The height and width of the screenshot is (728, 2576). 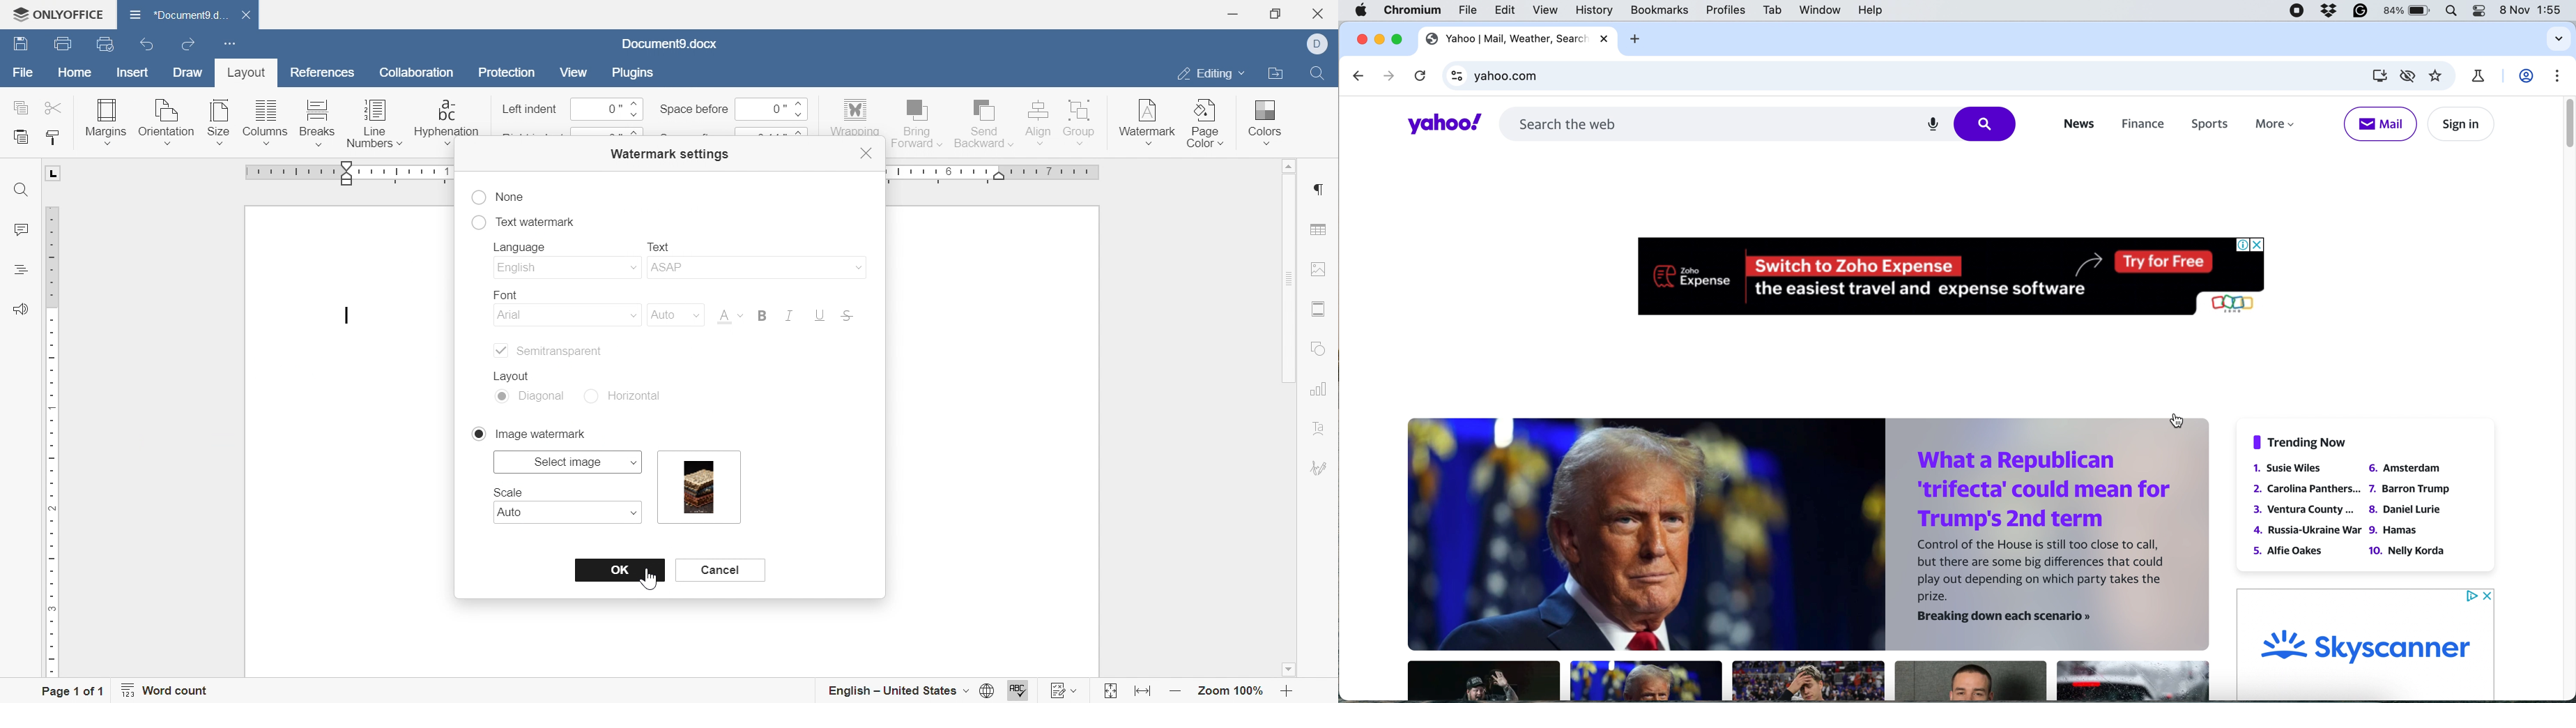 I want to click on select map, so click(x=569, y=461).